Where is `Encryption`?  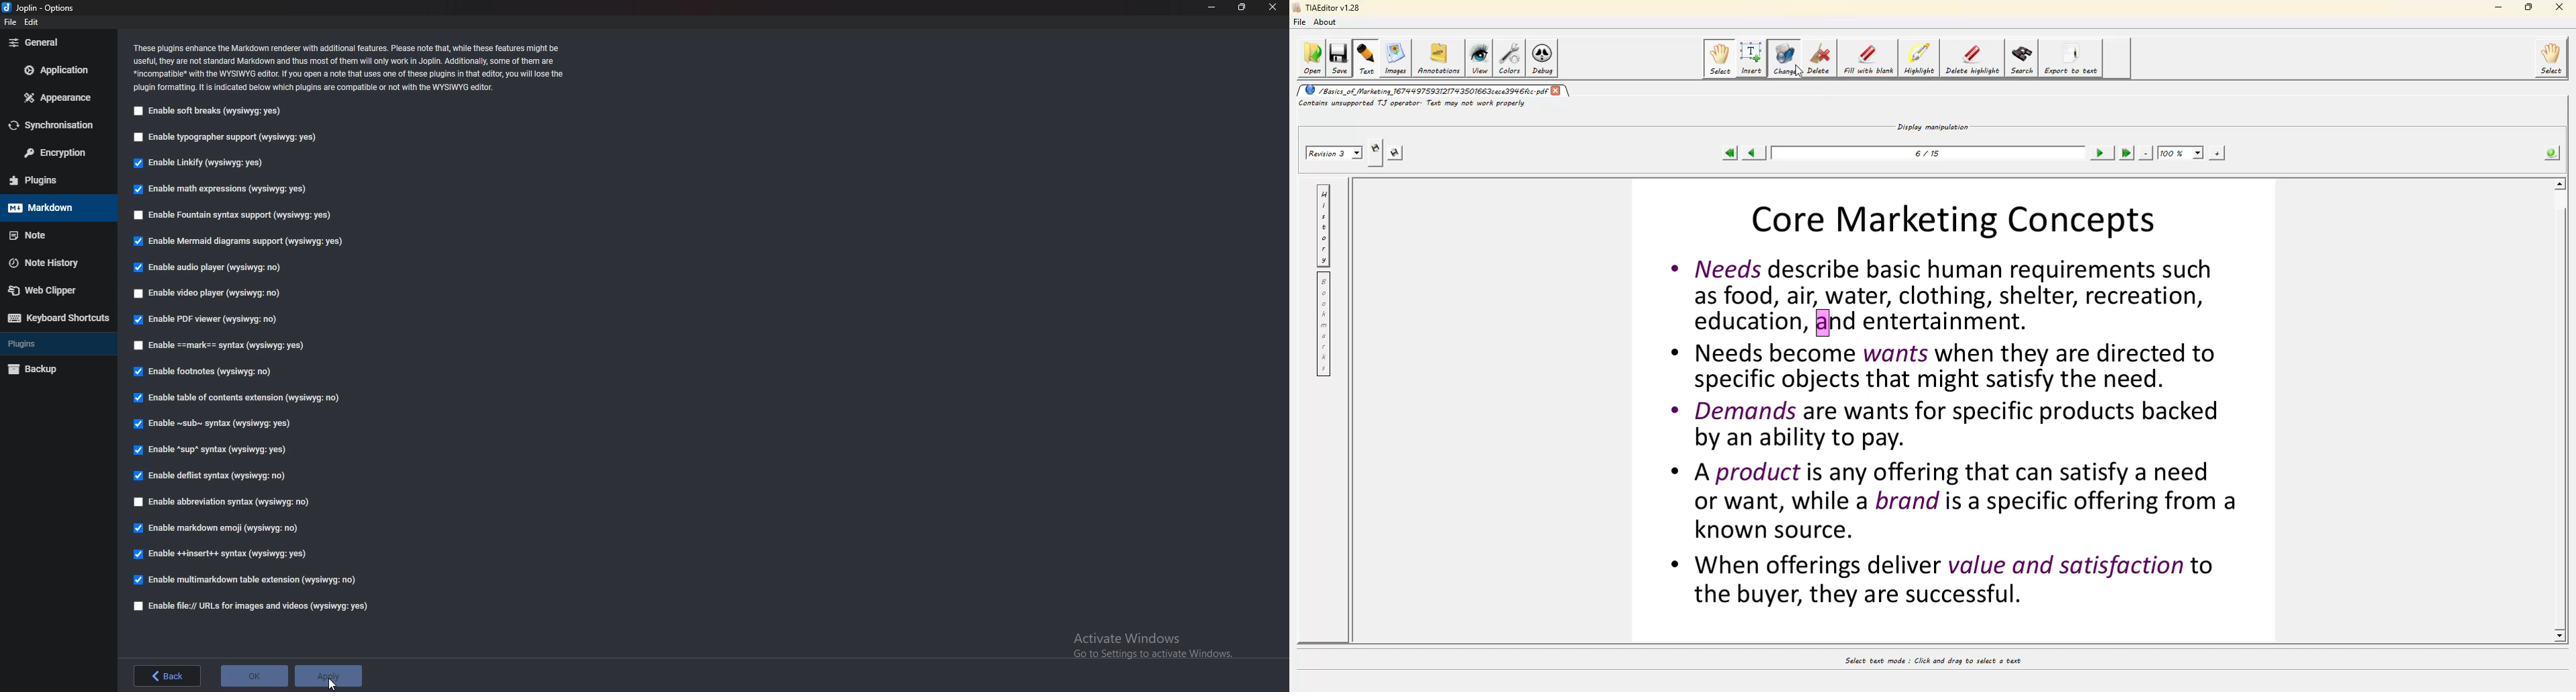
Encryption is located at coordinates (58, 153).